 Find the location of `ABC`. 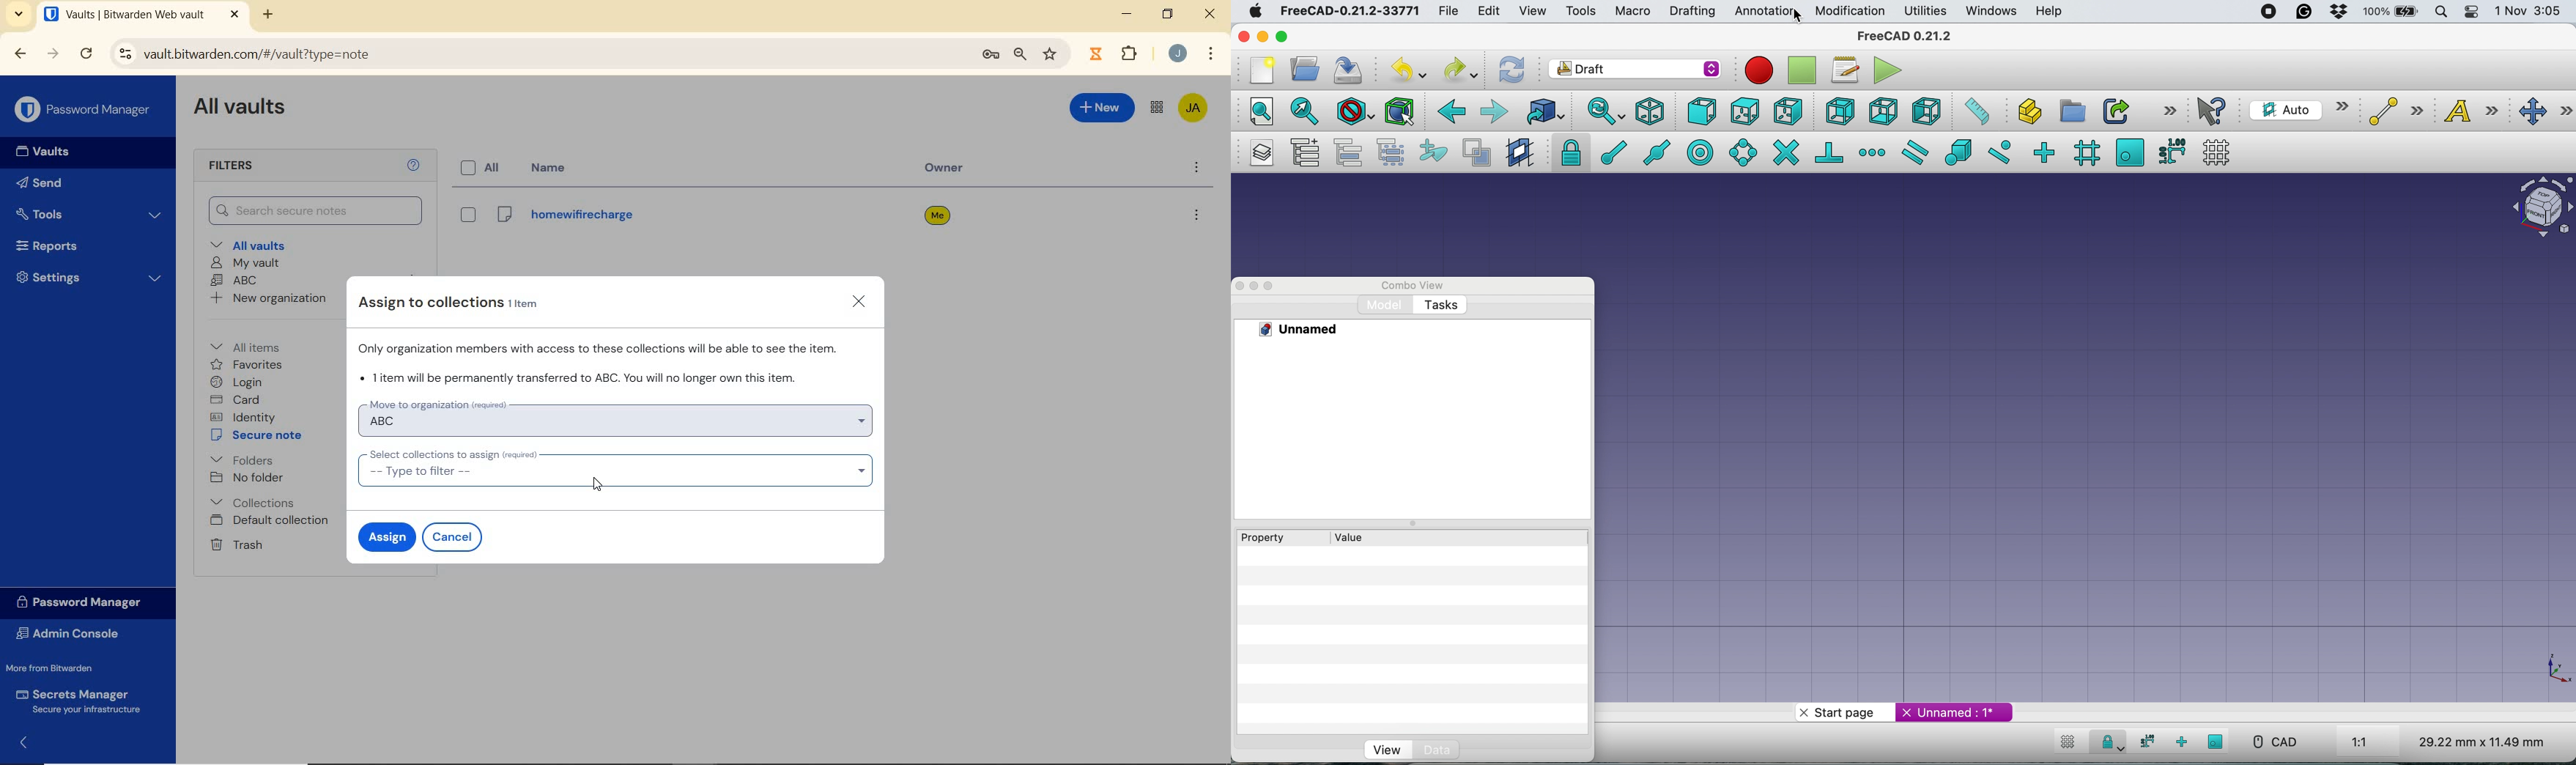

ABC is located at coordinates (234, 281).